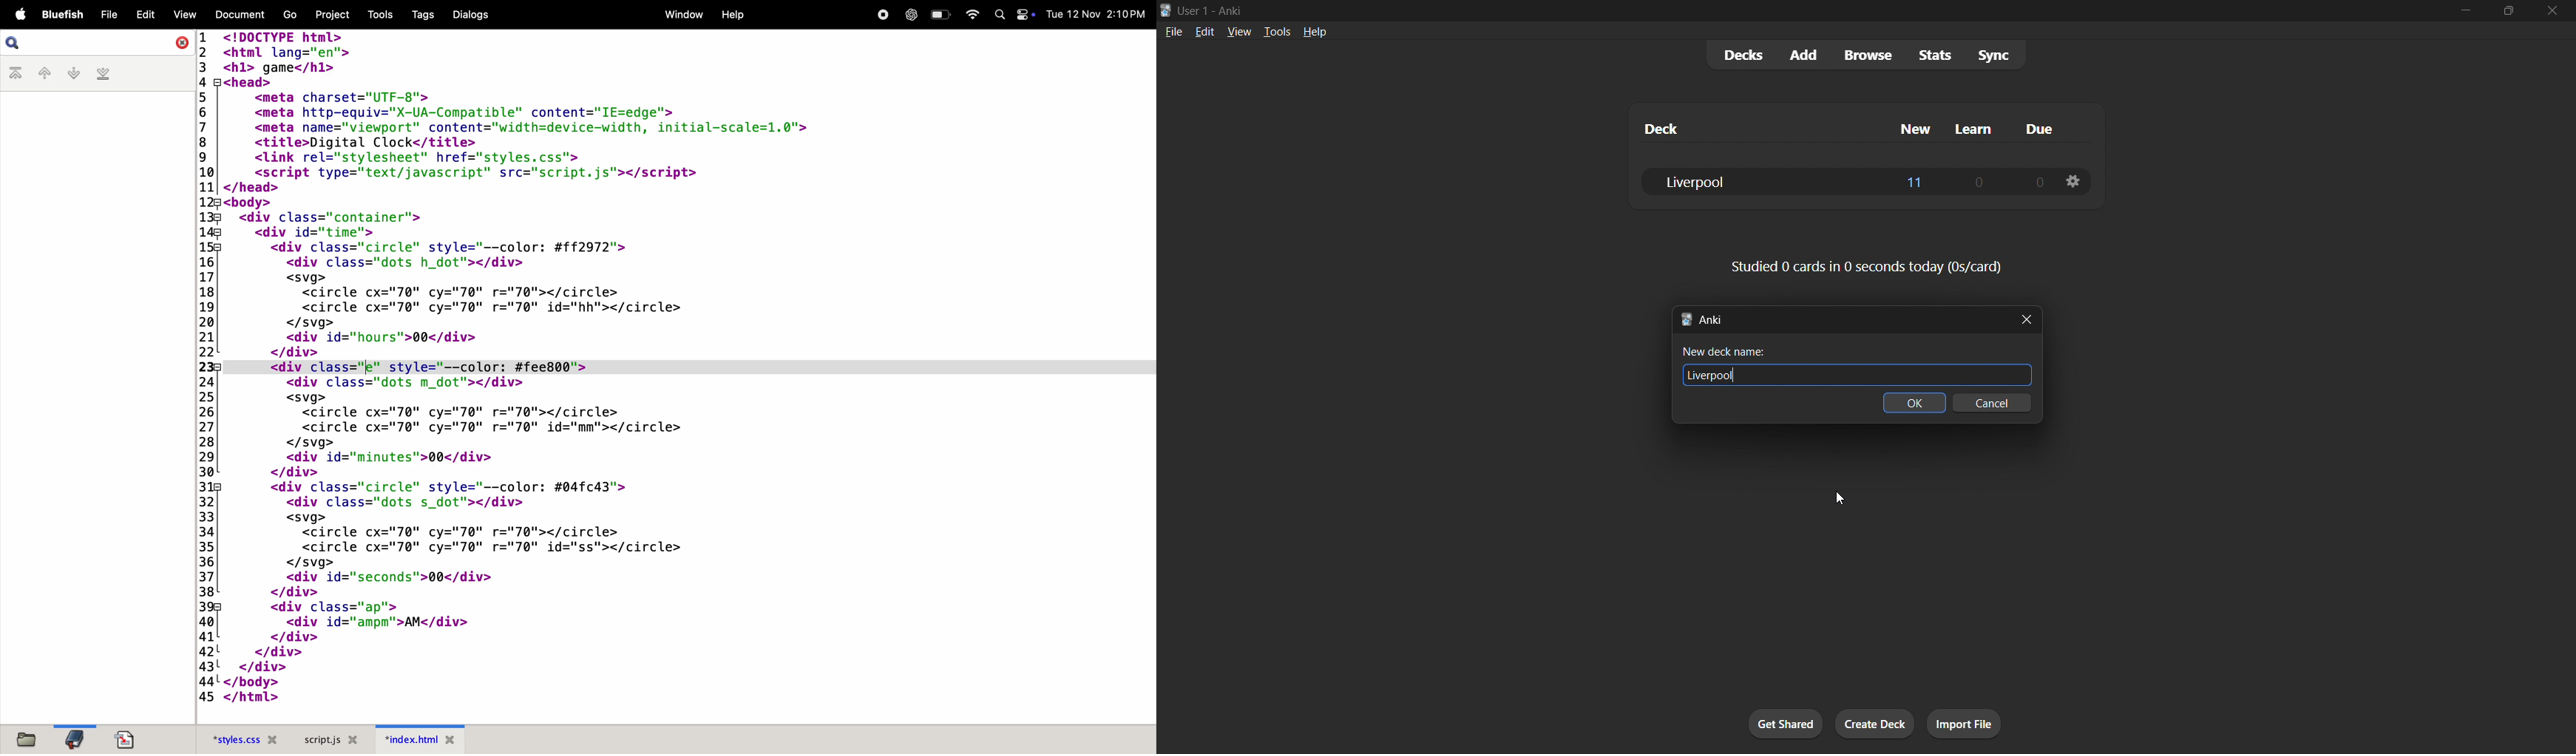 This screenshot has height=756, width=2576. What do you see at coordinates (1727, 347) in the screenshot?
I see `New deck name` at bounding box center [1727, 347].